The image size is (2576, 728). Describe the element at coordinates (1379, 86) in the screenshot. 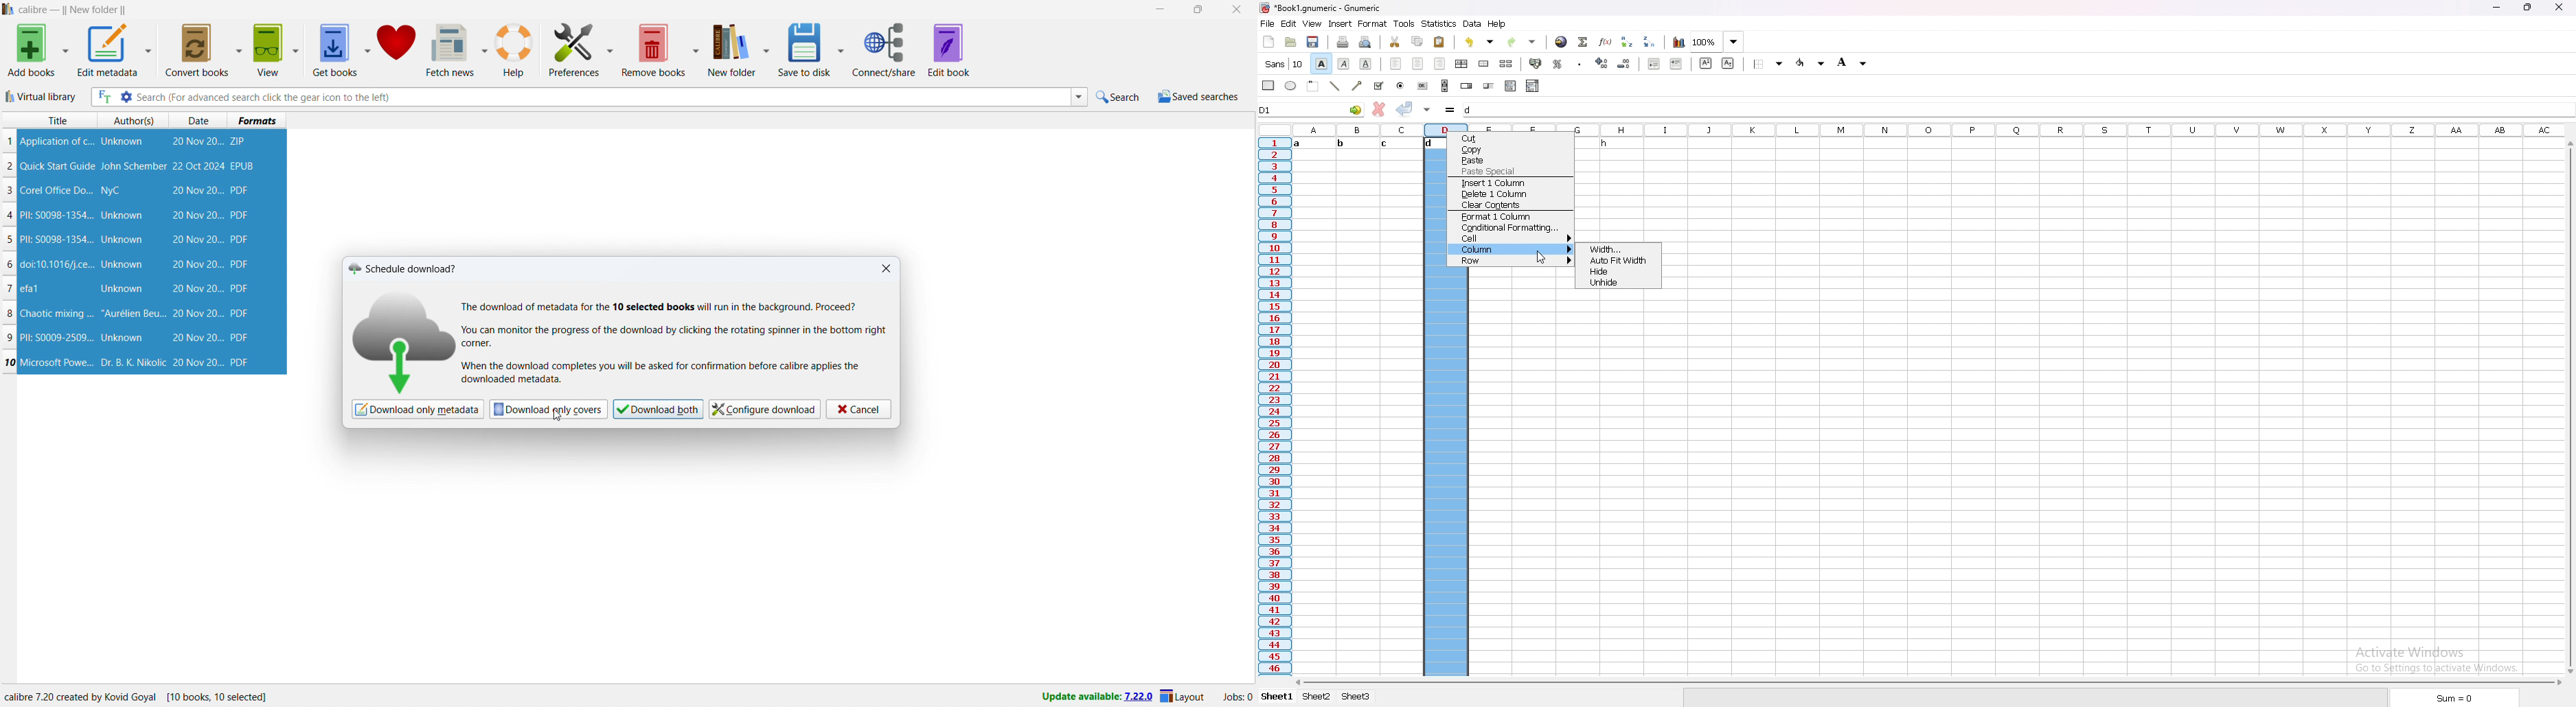

I see `tick box` at that location.